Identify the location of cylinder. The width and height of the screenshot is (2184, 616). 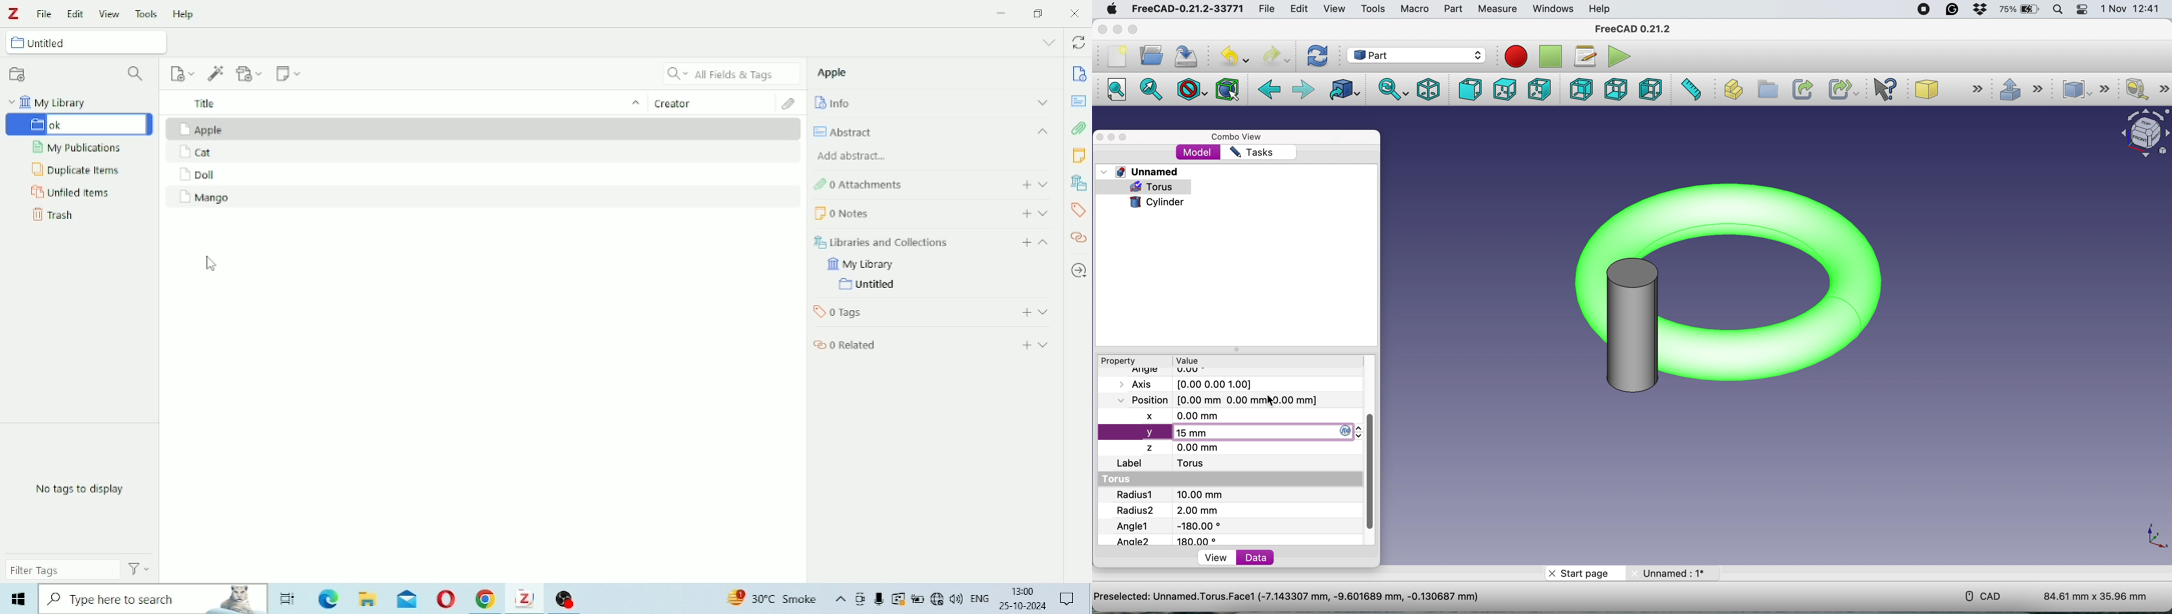
(1157, 201).